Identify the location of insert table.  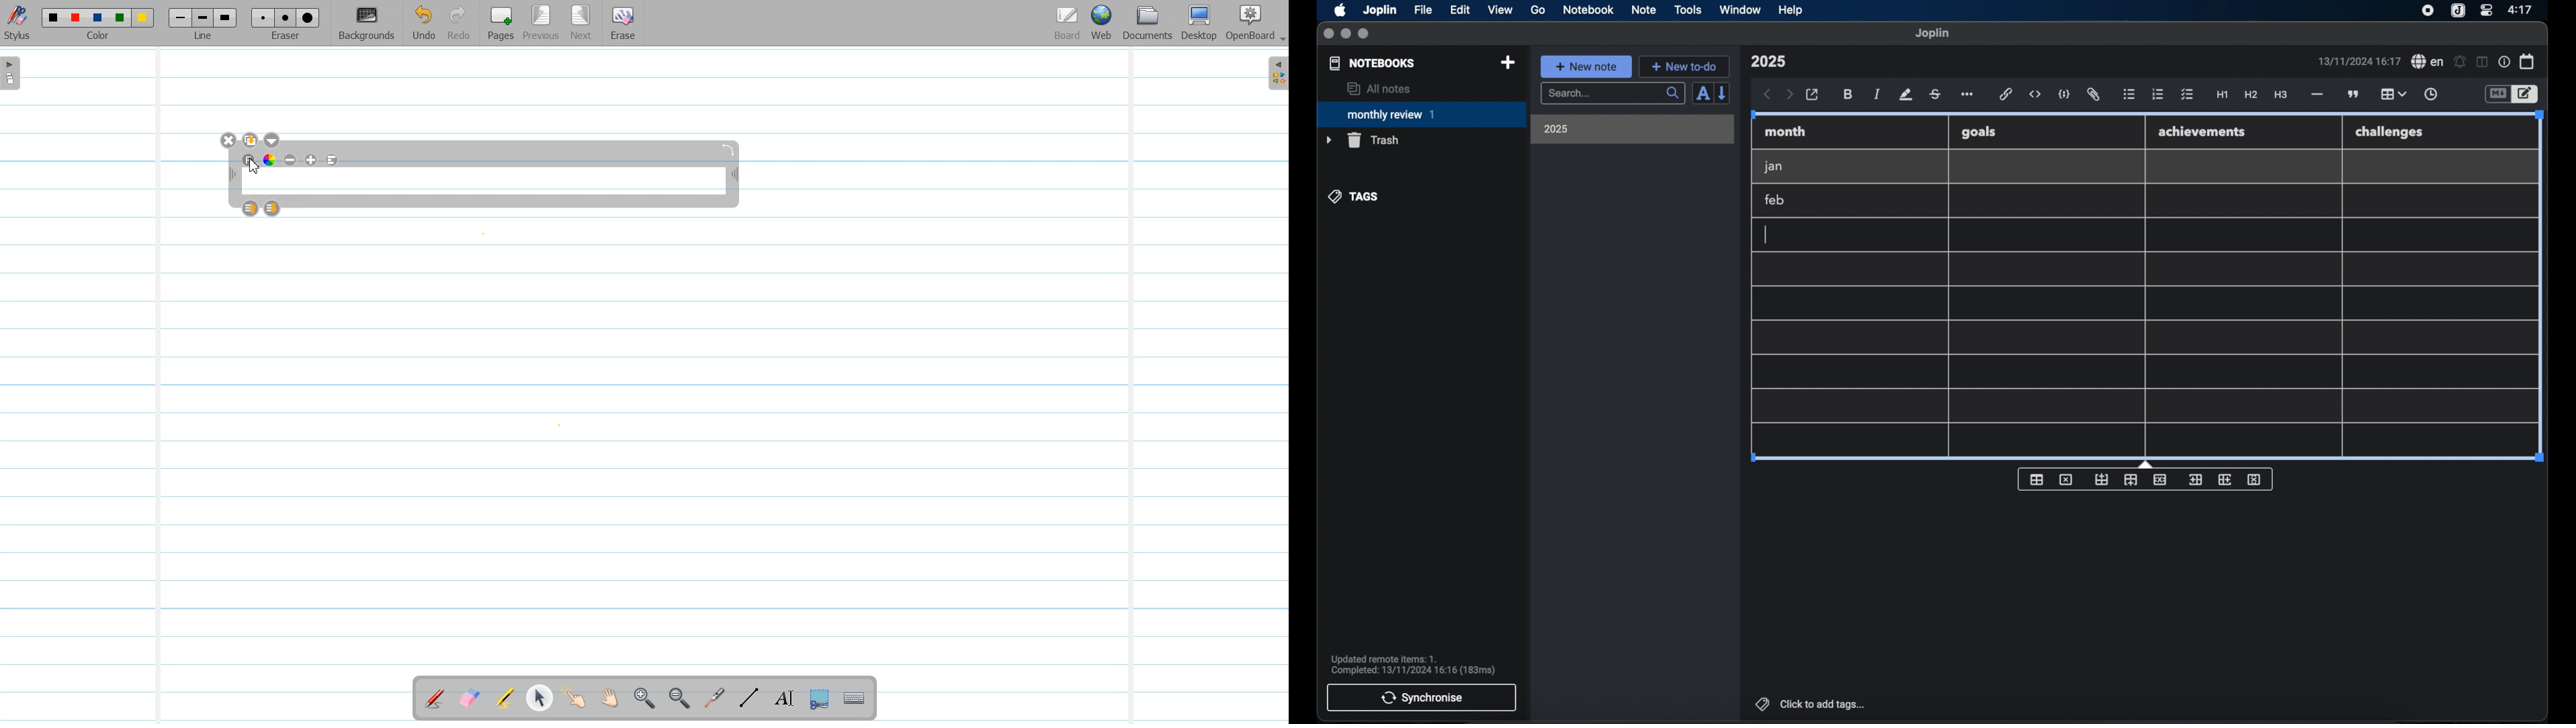
(2036, 479).